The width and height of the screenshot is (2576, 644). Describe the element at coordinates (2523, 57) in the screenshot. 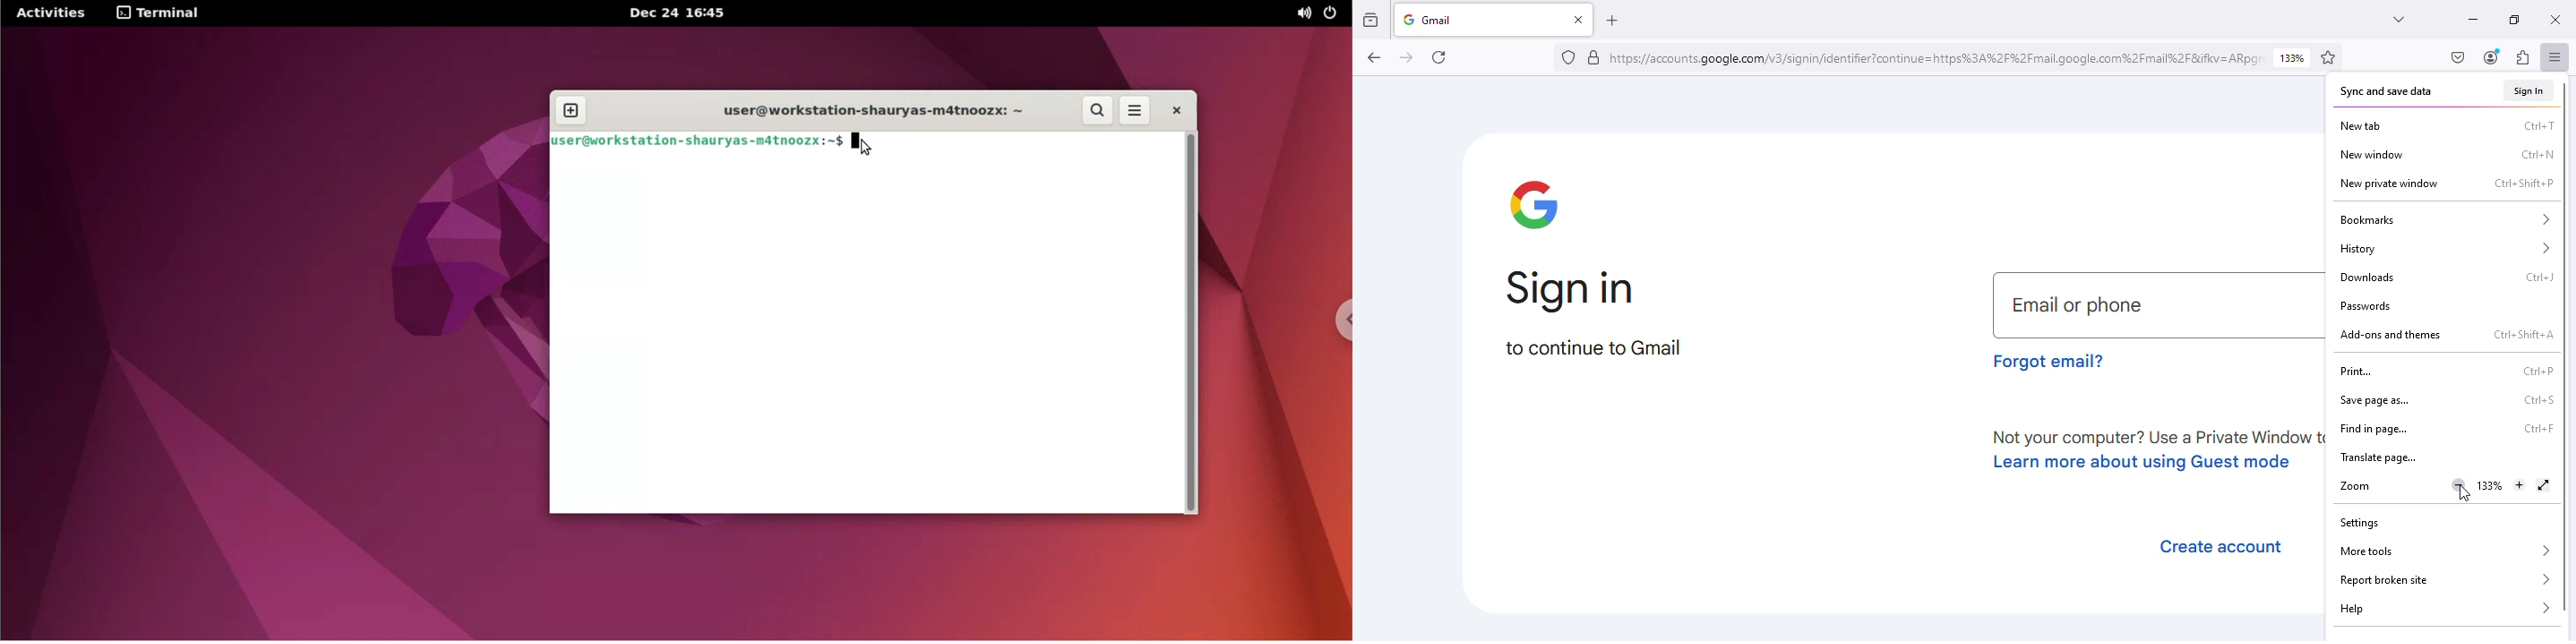

I see `extensions` at that location.